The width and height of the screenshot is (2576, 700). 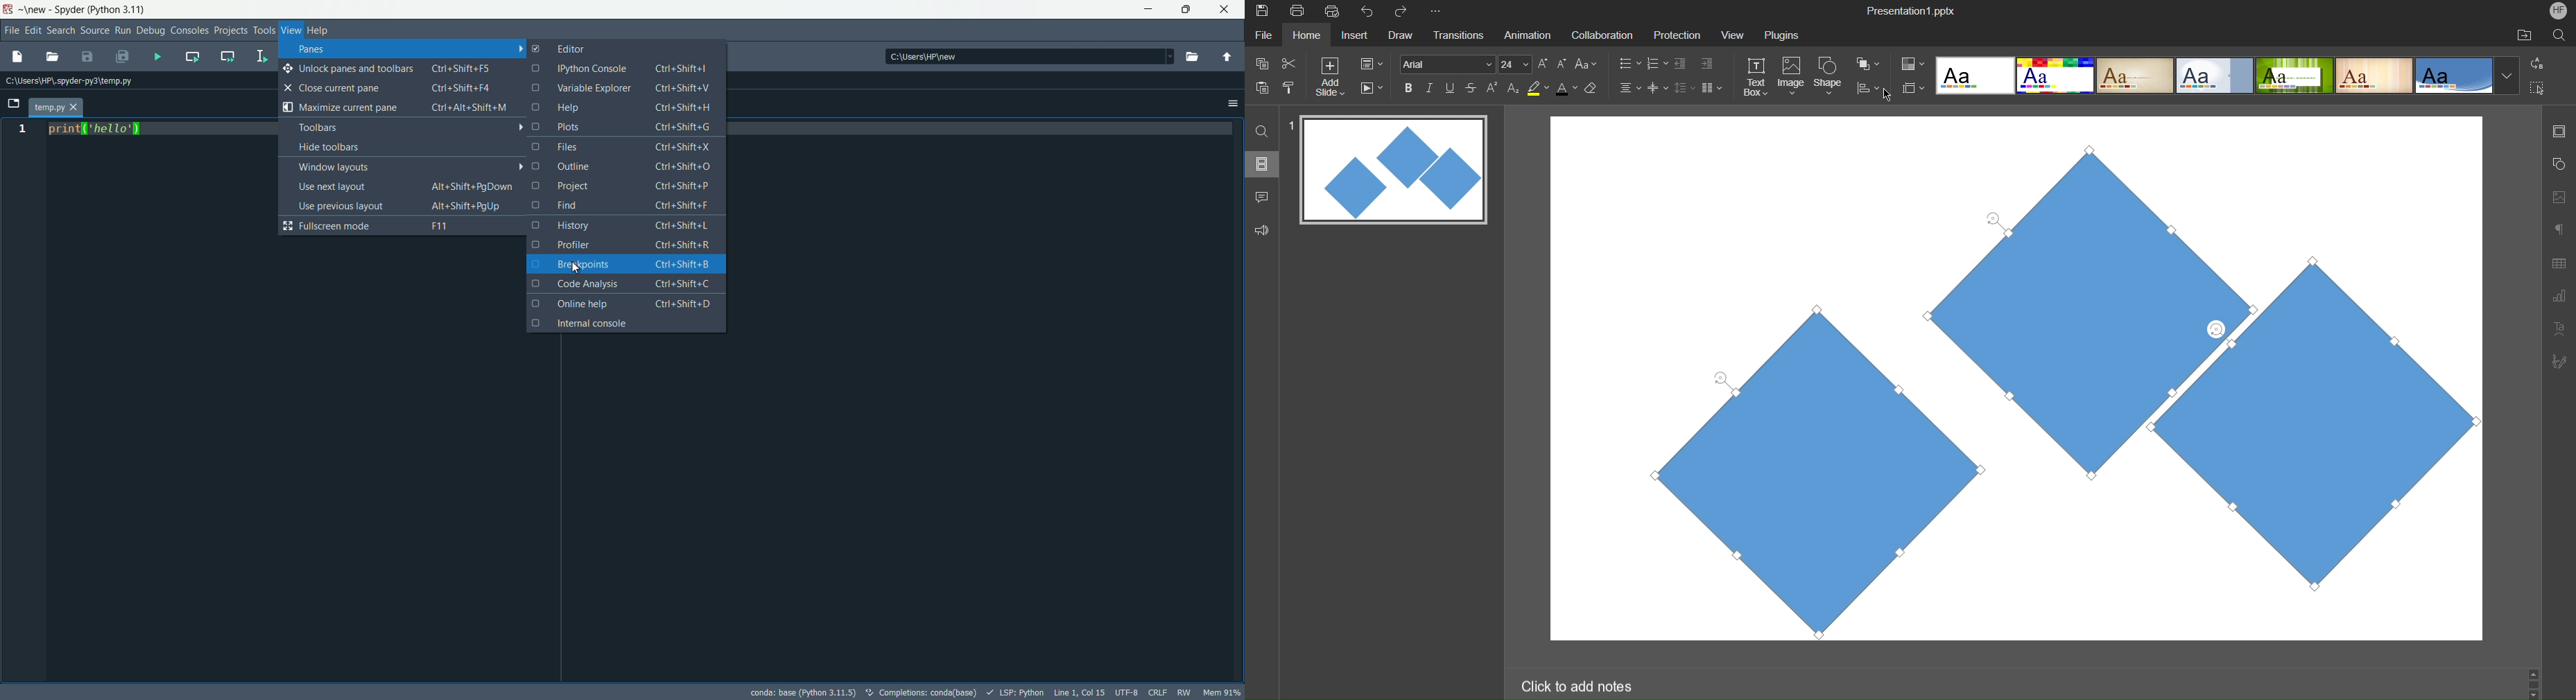 What do you see at coordinates (1890, 95) in the screenshot?
I see `Cursor` at bounding box center [1890, 95].